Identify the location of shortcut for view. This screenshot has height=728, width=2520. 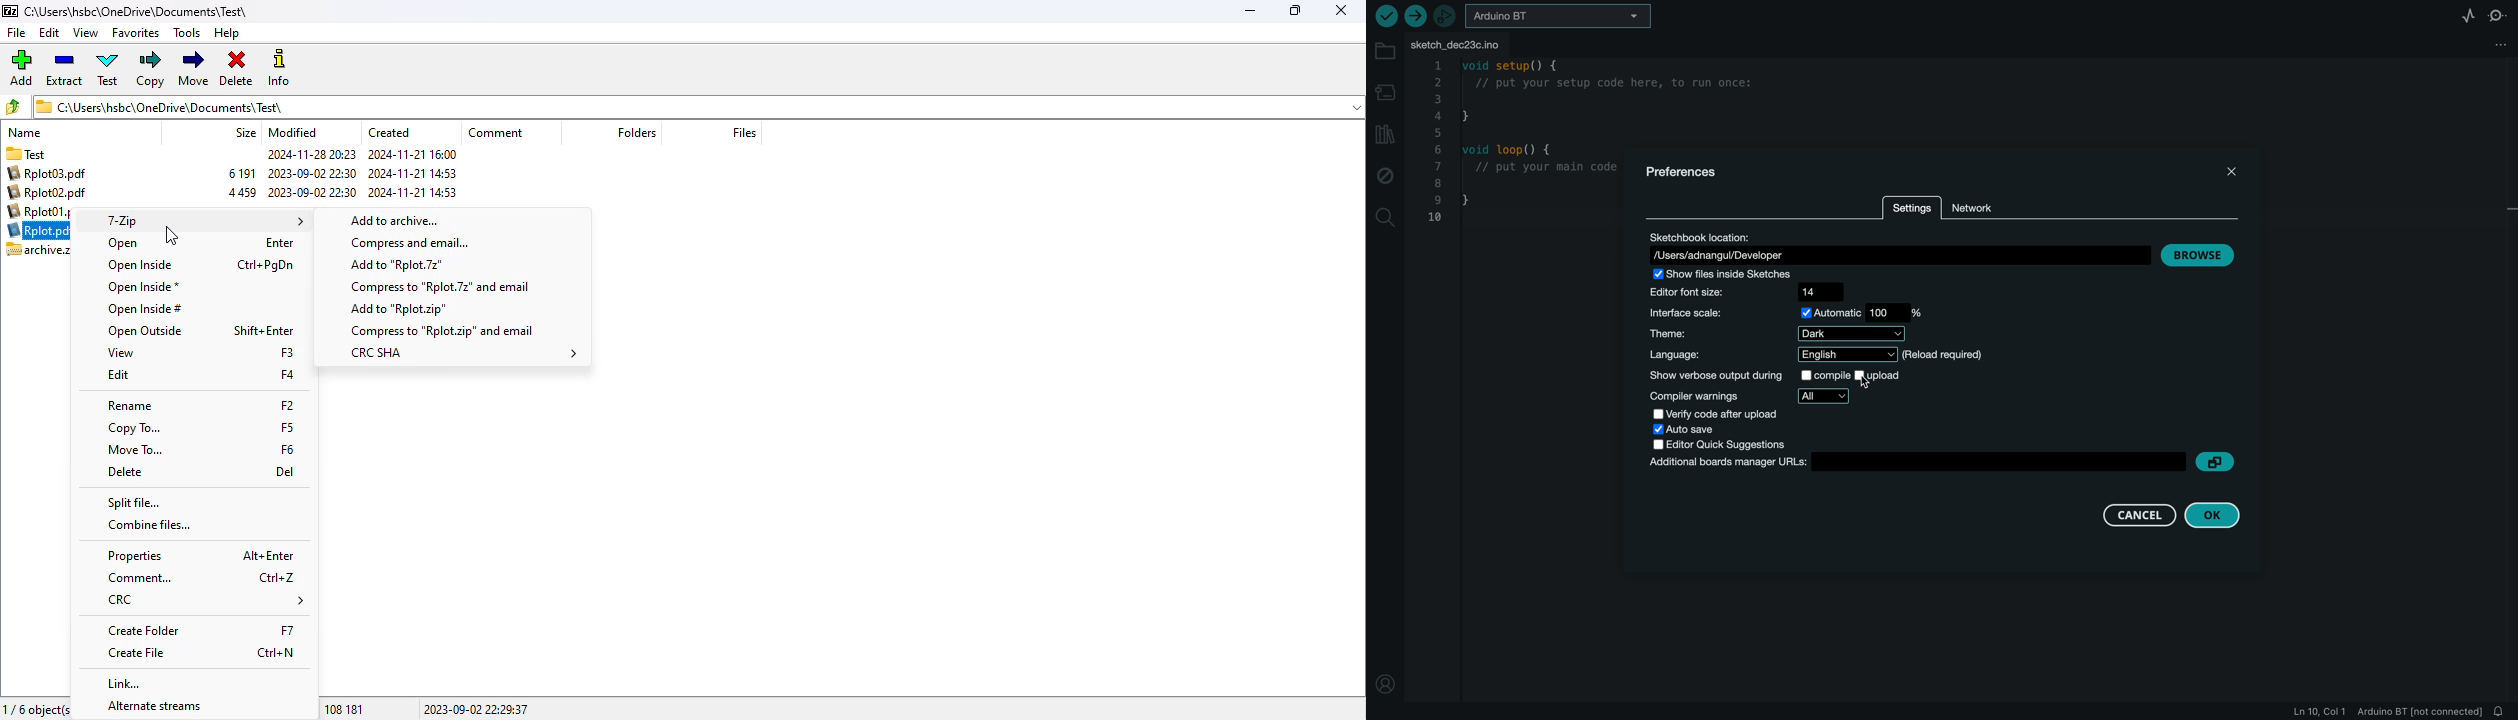
(287, 352).